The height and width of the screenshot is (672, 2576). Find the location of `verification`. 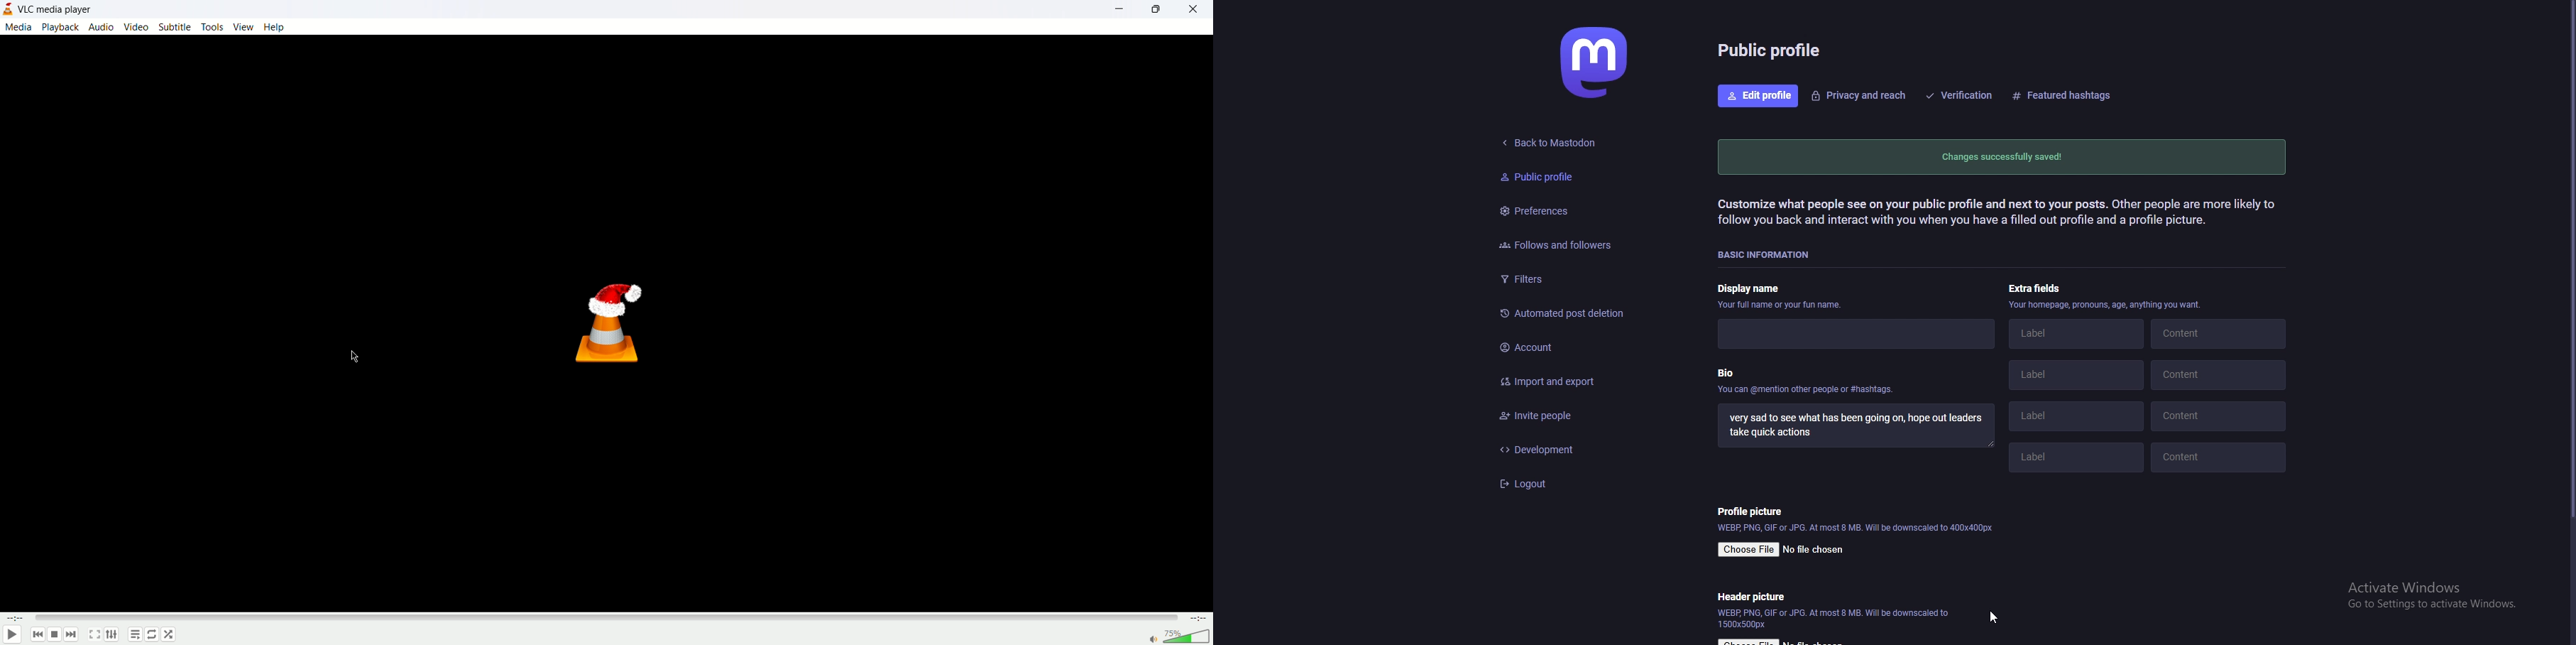

verification is located at coordinates (1961, 94).